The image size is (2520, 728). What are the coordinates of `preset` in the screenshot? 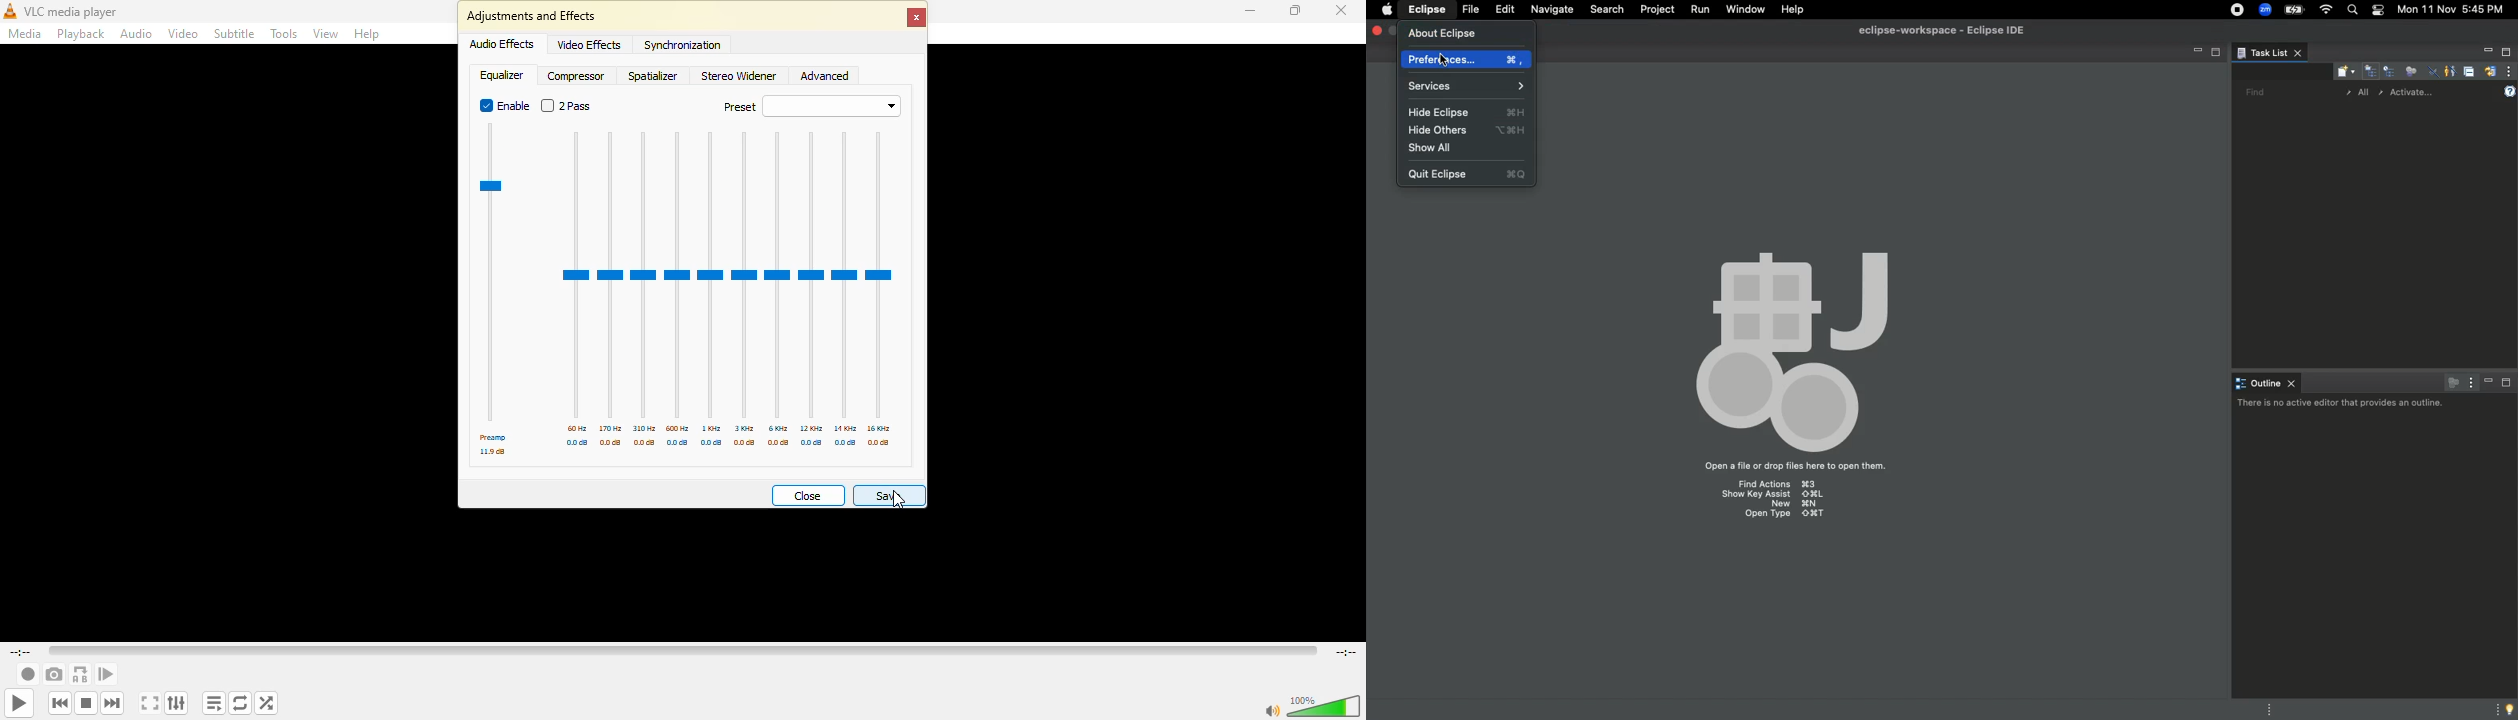 It's located at (741, 108).